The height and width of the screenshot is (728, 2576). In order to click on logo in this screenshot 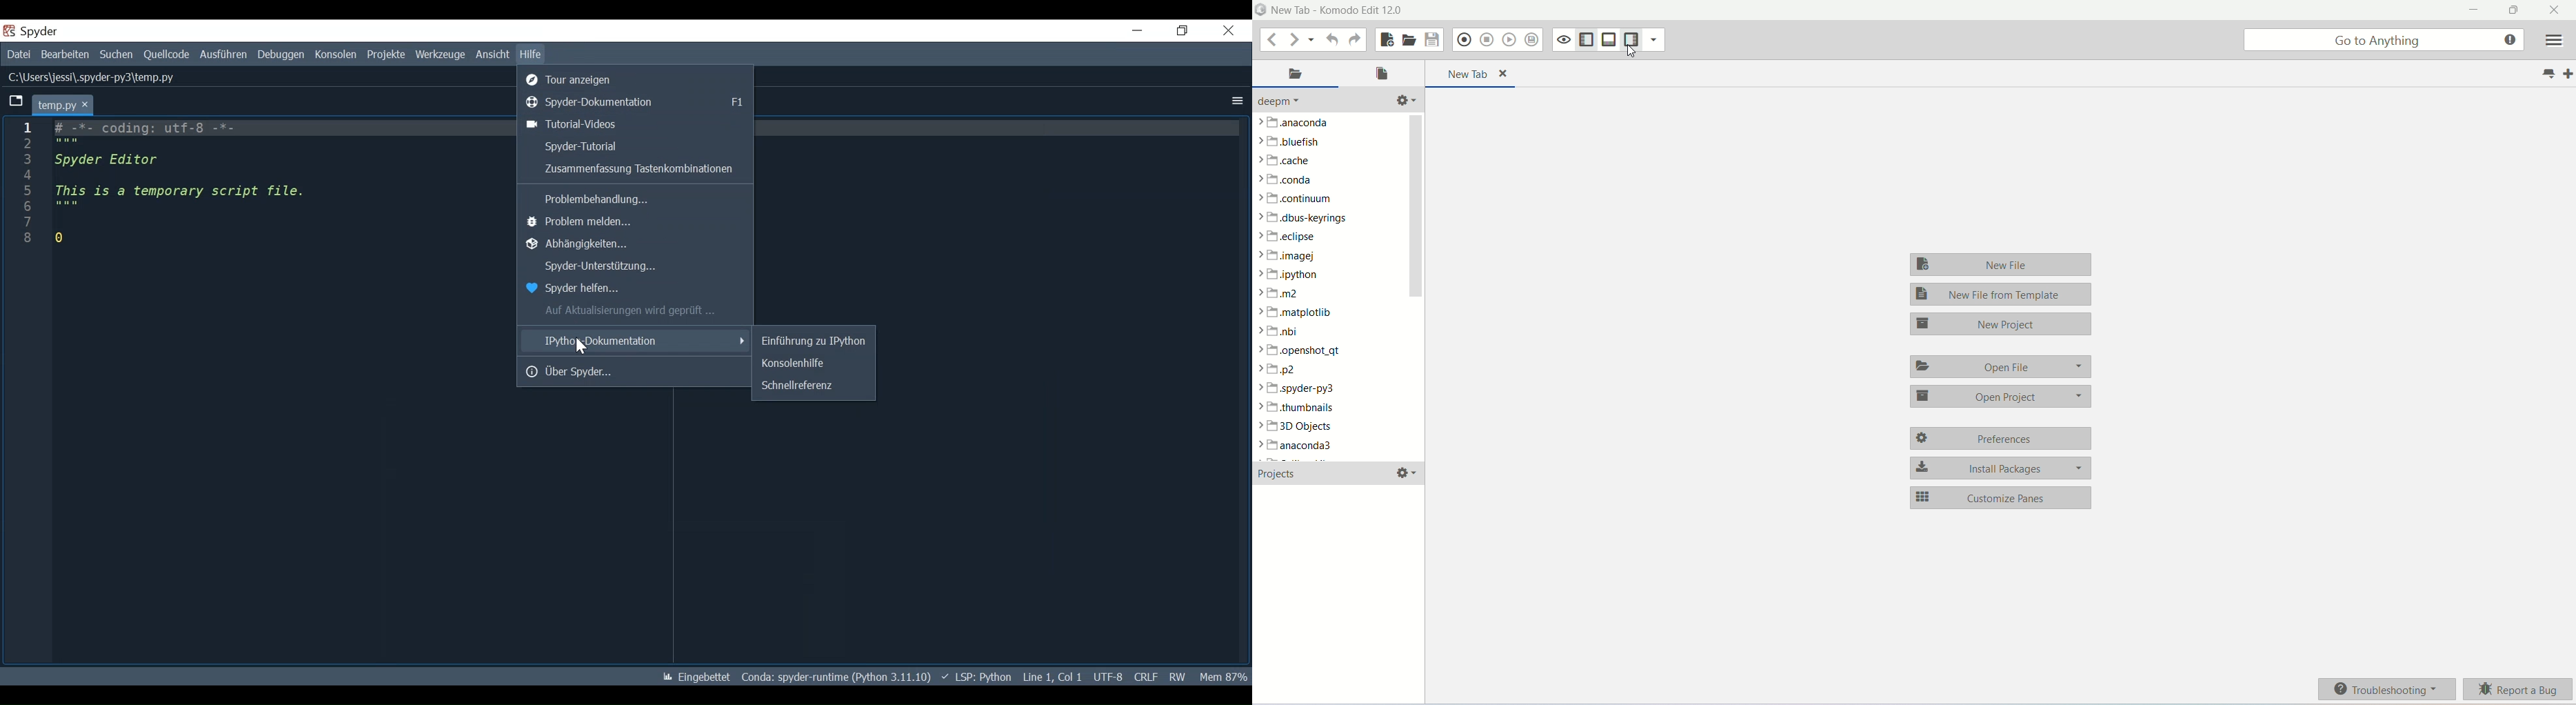, I will do `click(1260, 10)`.